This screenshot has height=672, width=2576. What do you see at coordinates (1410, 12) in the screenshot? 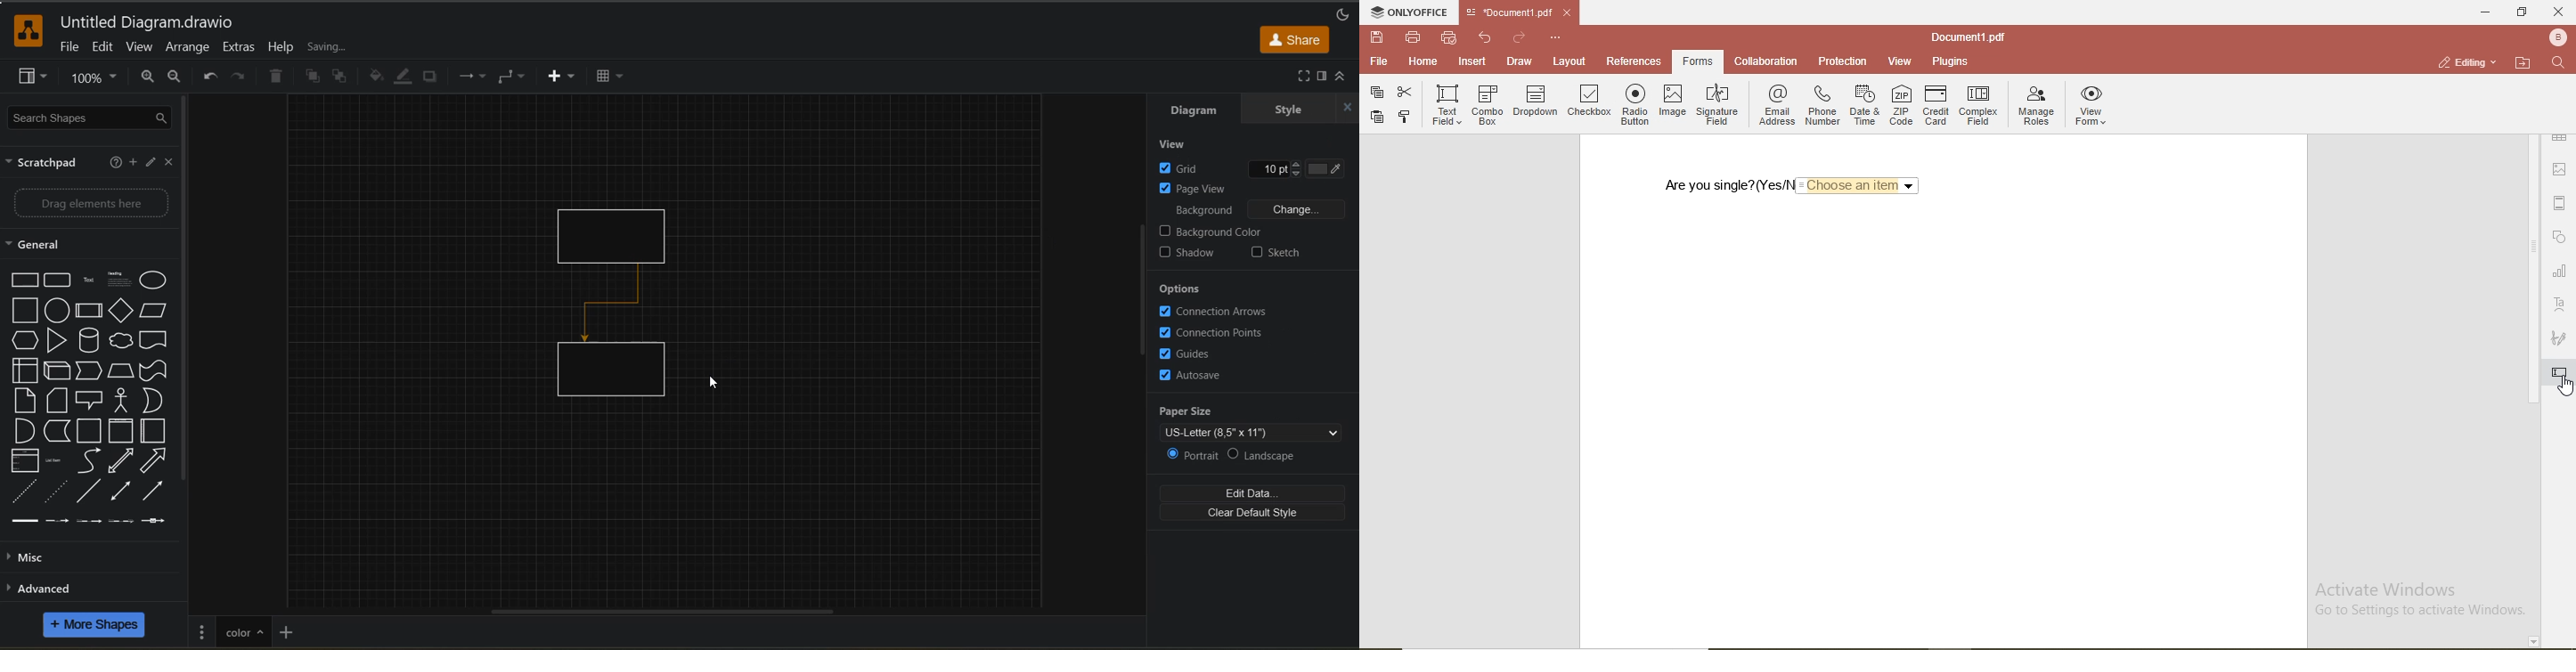
I see `onlyoffice` at bounding box center [1410, 12].